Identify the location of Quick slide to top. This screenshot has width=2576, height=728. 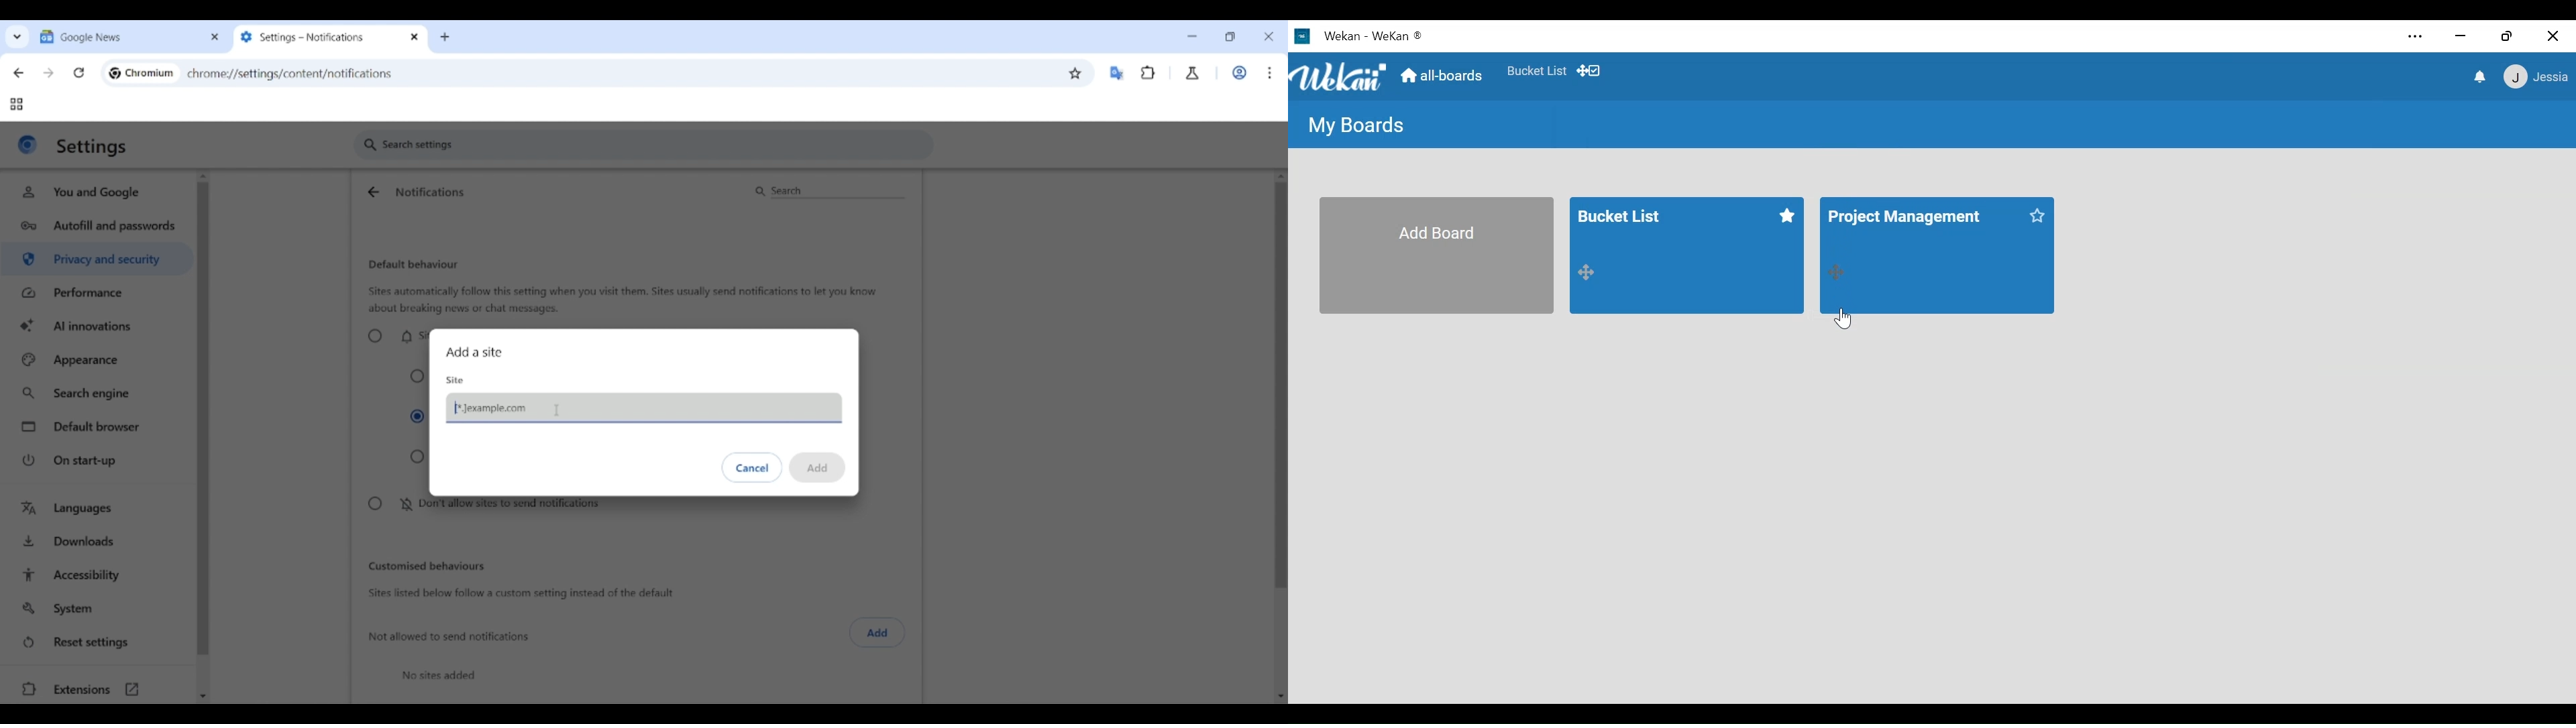
(203, 176).